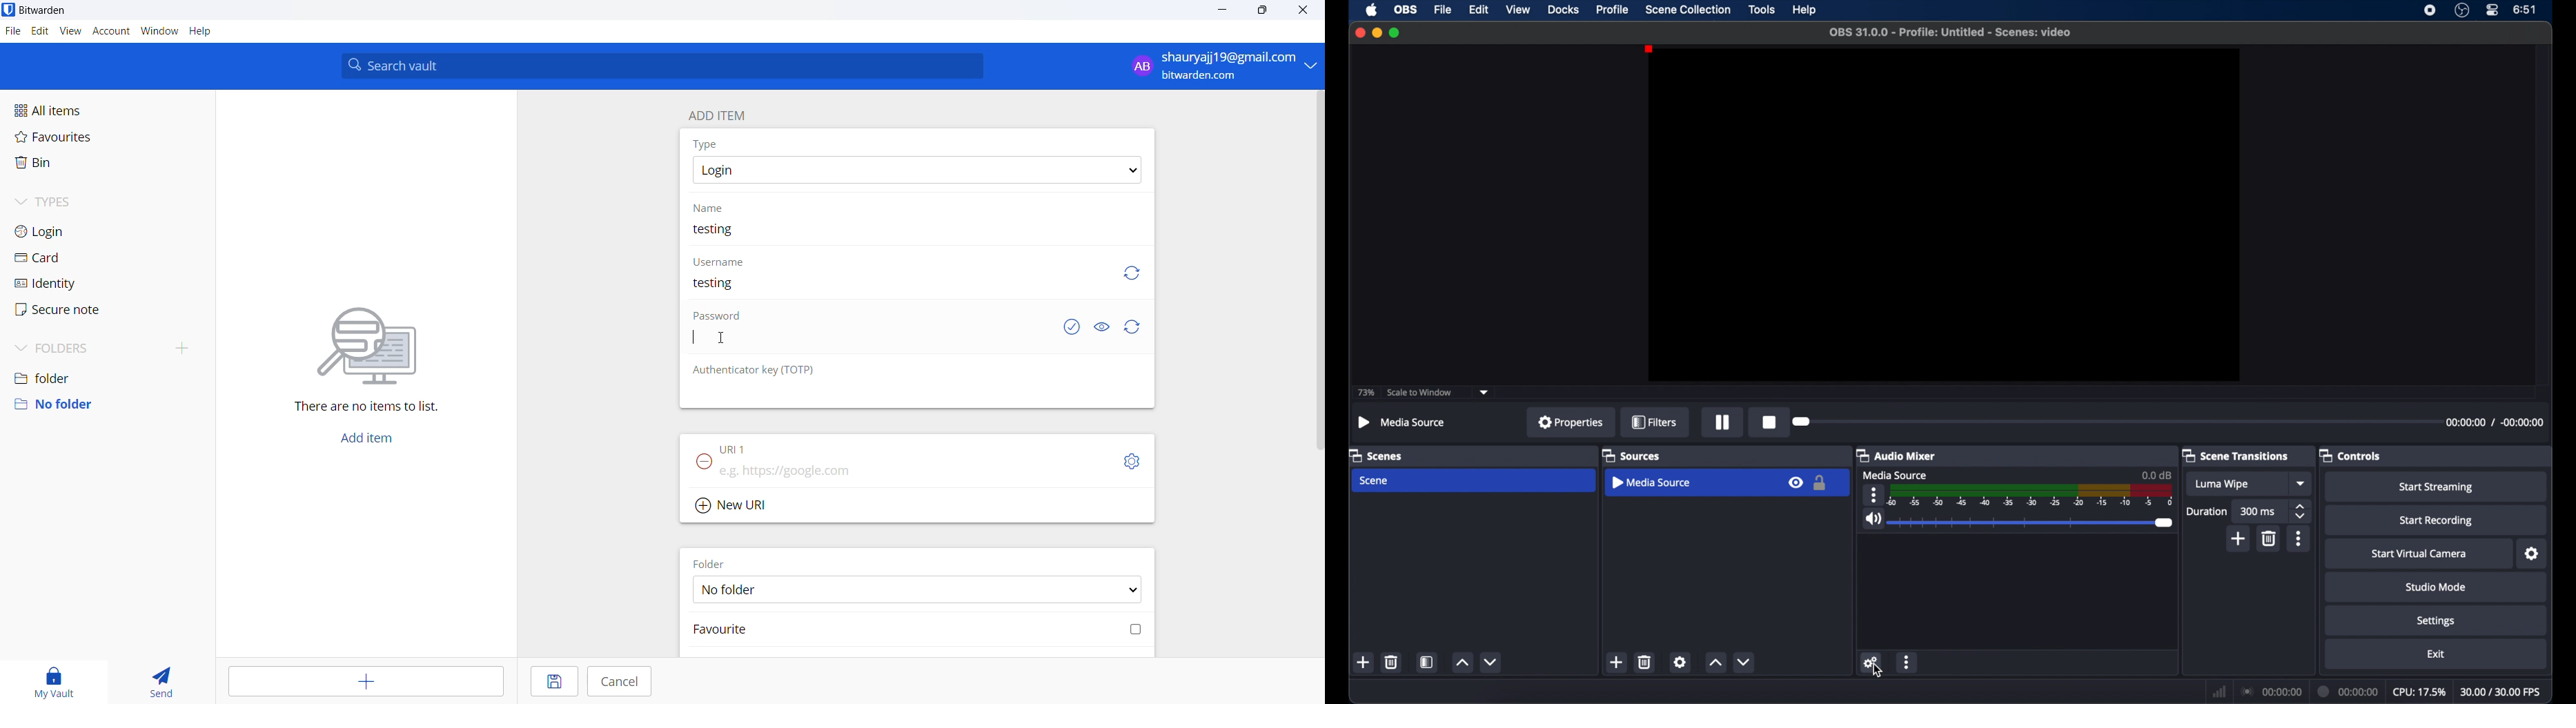  I want to click on add entry, so click(363, 680).